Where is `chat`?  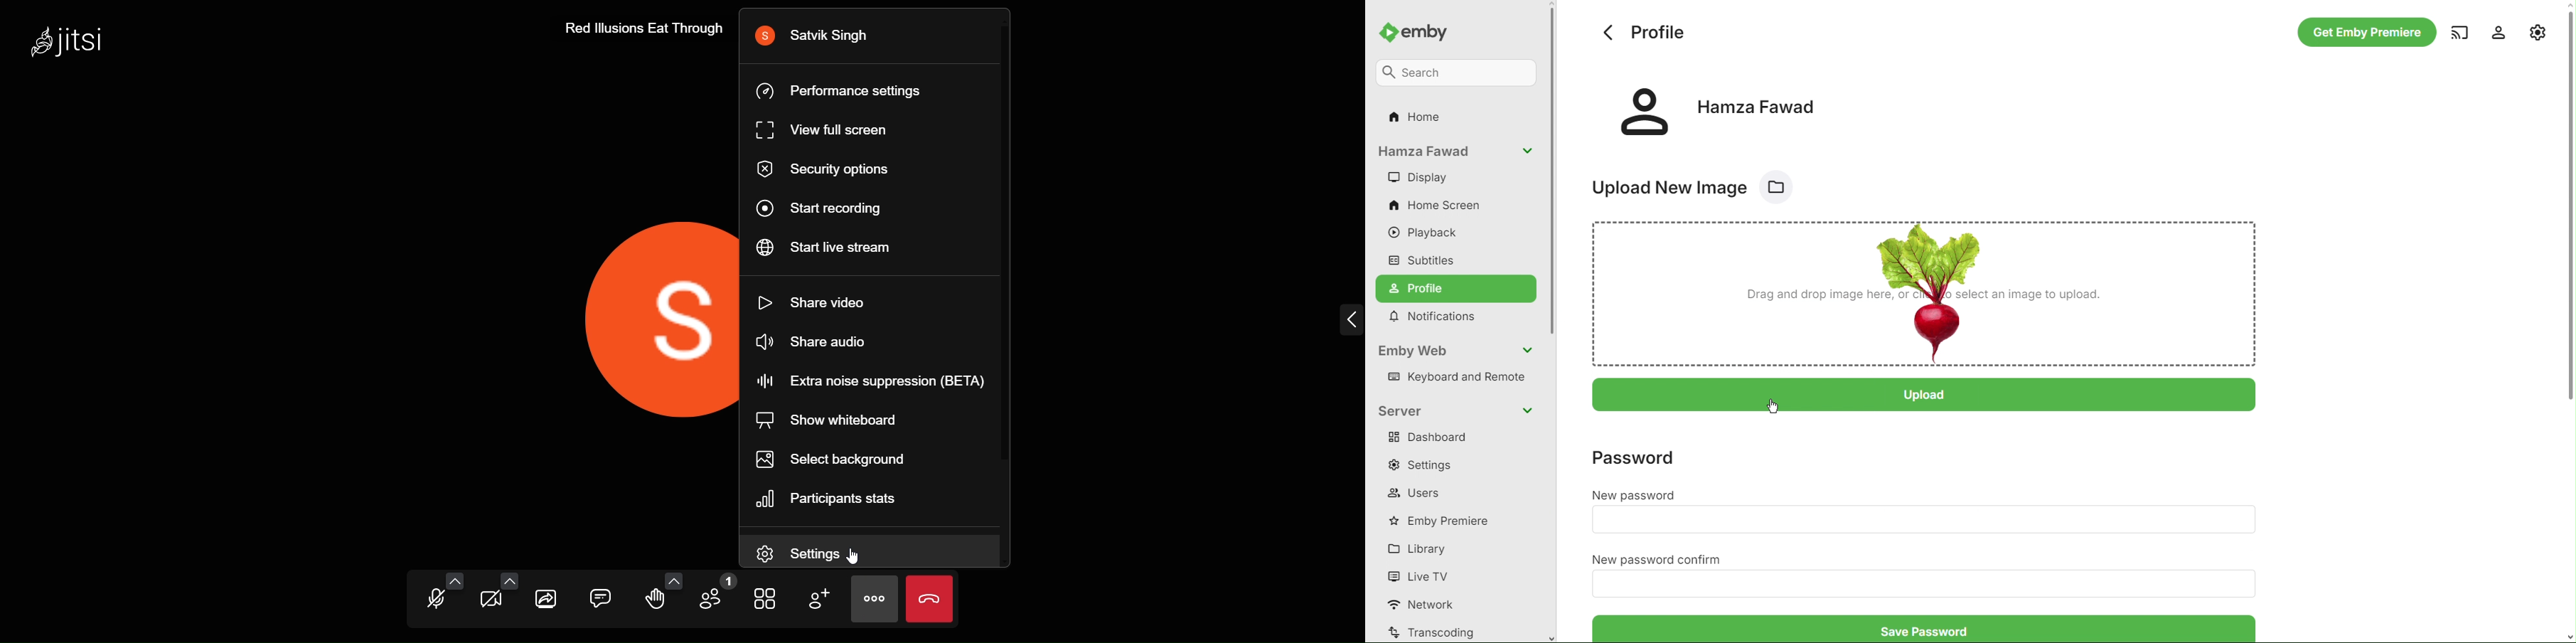
chat is located at coordinates (600, 595).